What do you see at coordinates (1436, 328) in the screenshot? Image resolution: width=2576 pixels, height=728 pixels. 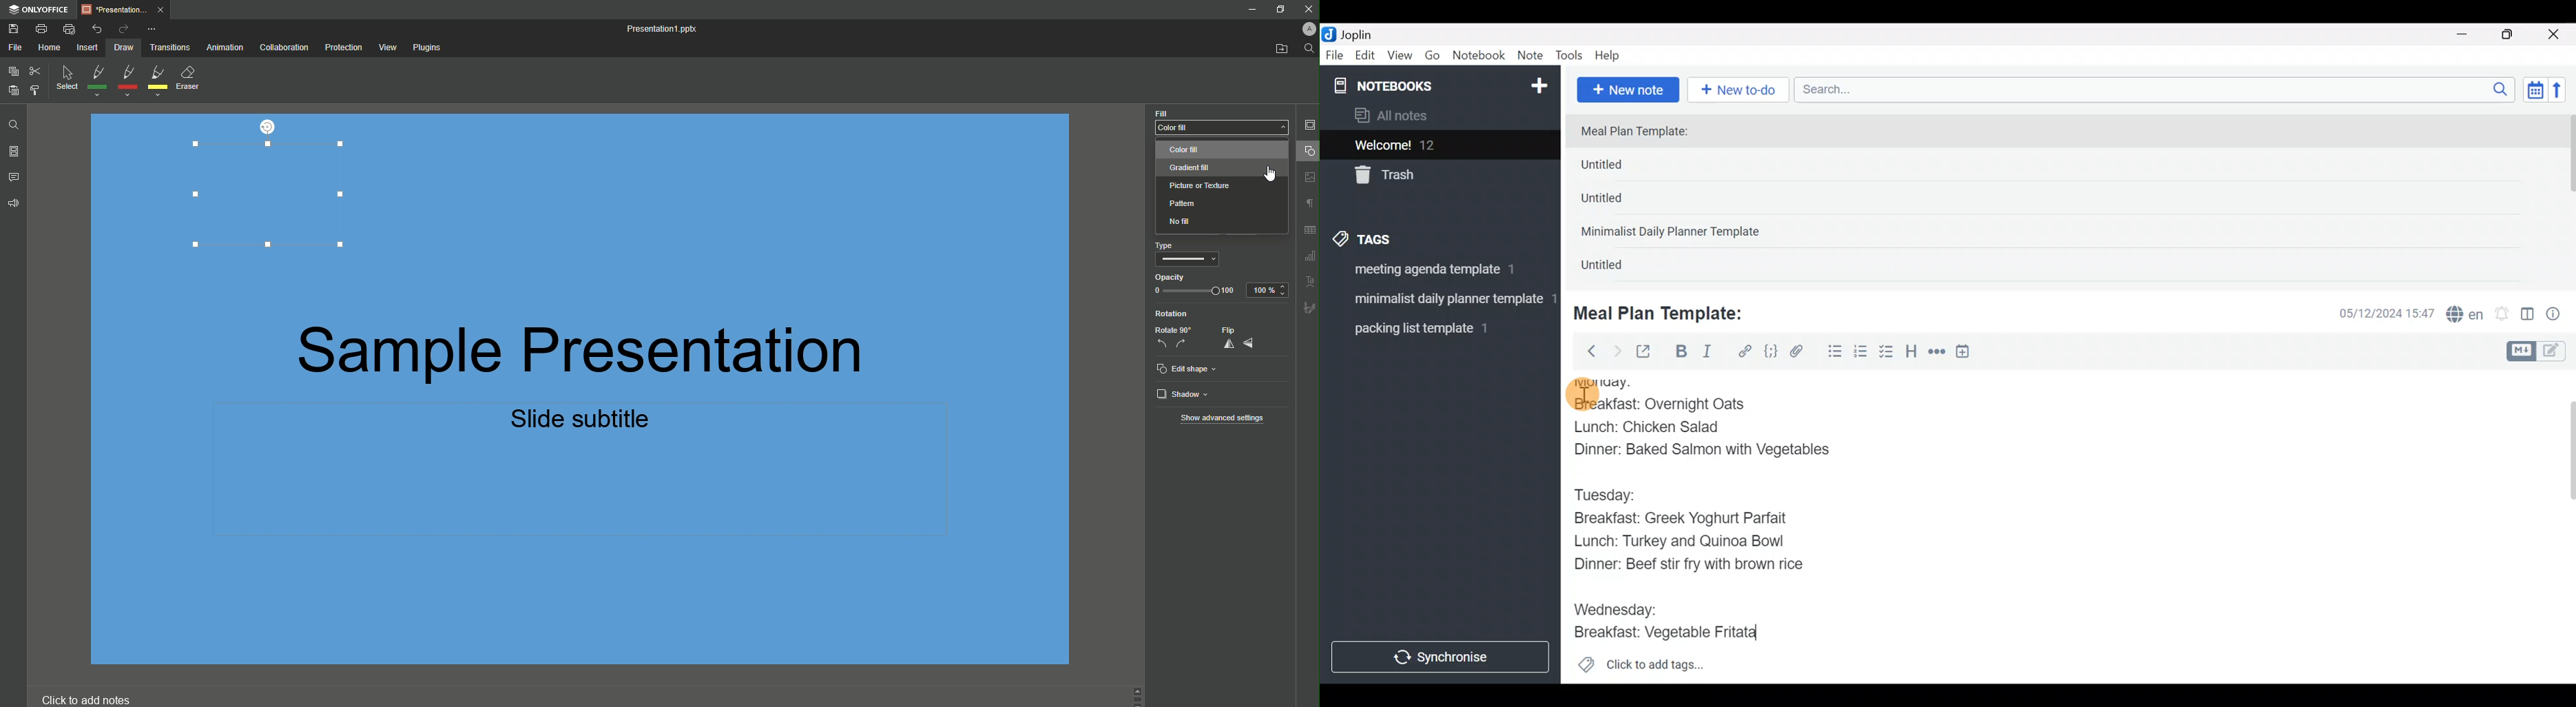 I see `Tag 3` at bounding box center [1436, 328].